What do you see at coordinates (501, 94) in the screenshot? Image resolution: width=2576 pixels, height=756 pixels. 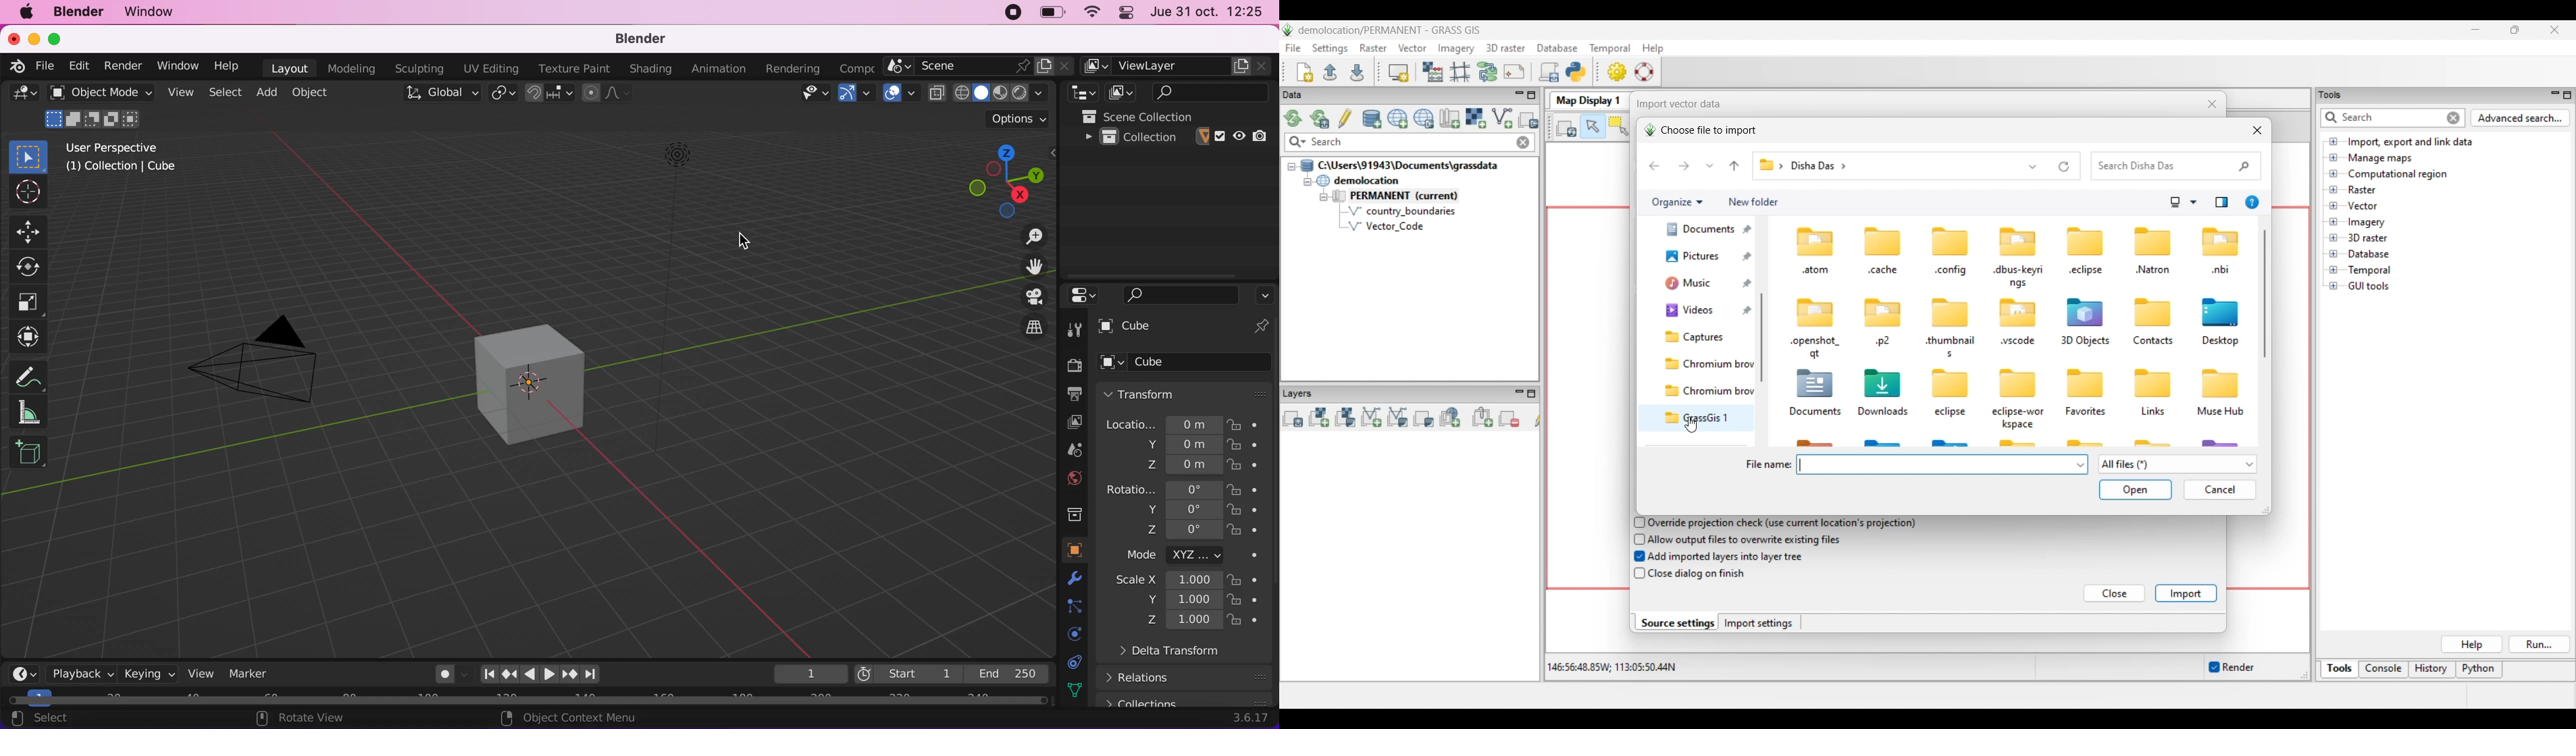 I see `transform pivot point` at bounding box center [501, 94].